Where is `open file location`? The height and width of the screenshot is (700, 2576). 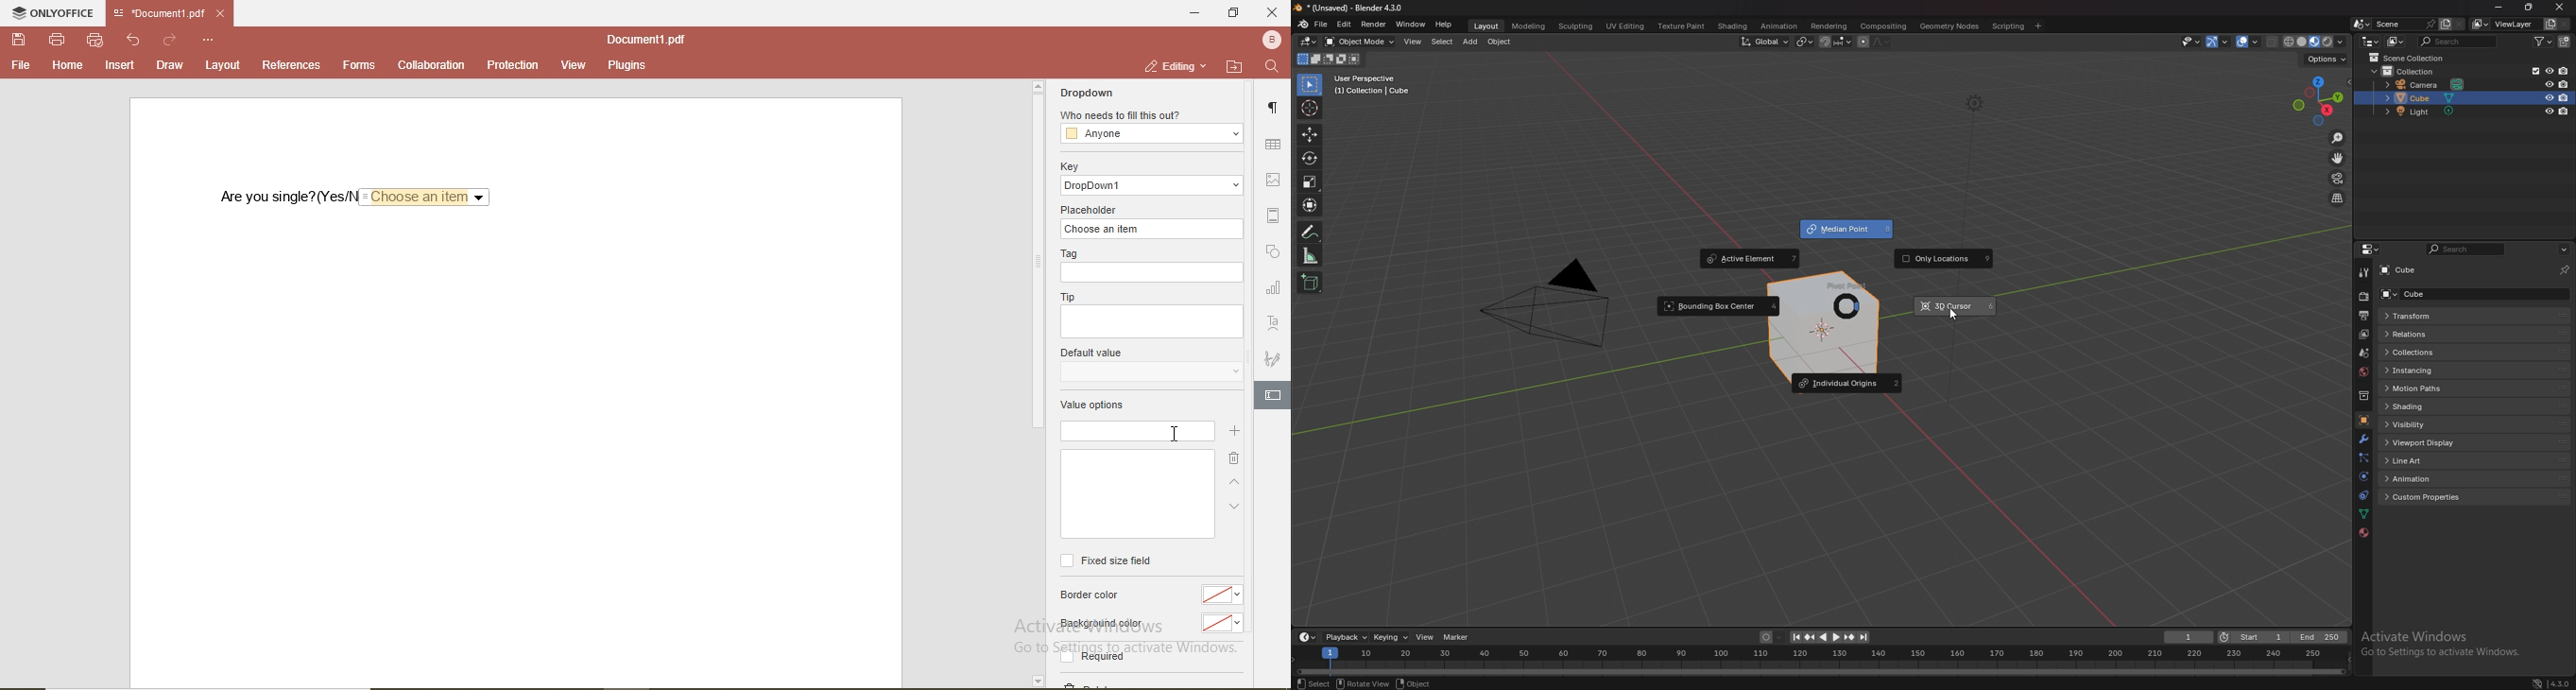 open file location is located at coordinates (1235, 67).